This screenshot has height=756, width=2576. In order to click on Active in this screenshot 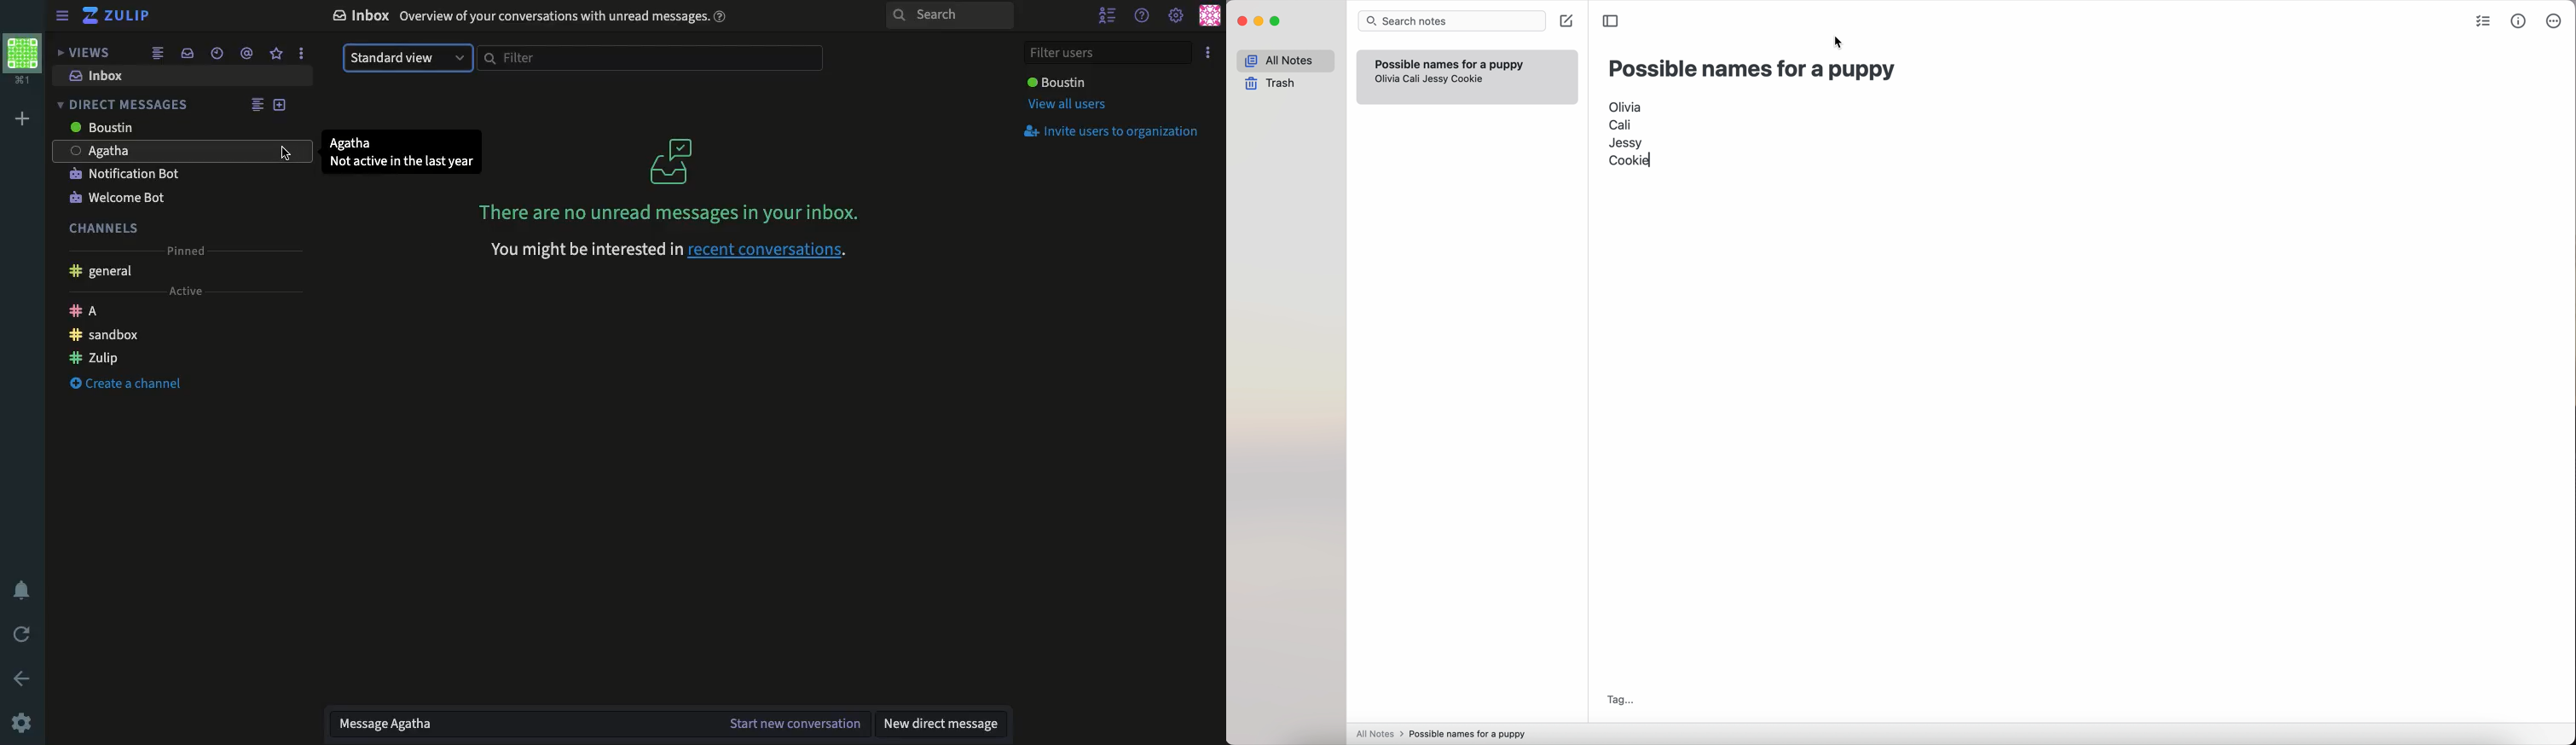, I will do `click(183, 291)`.